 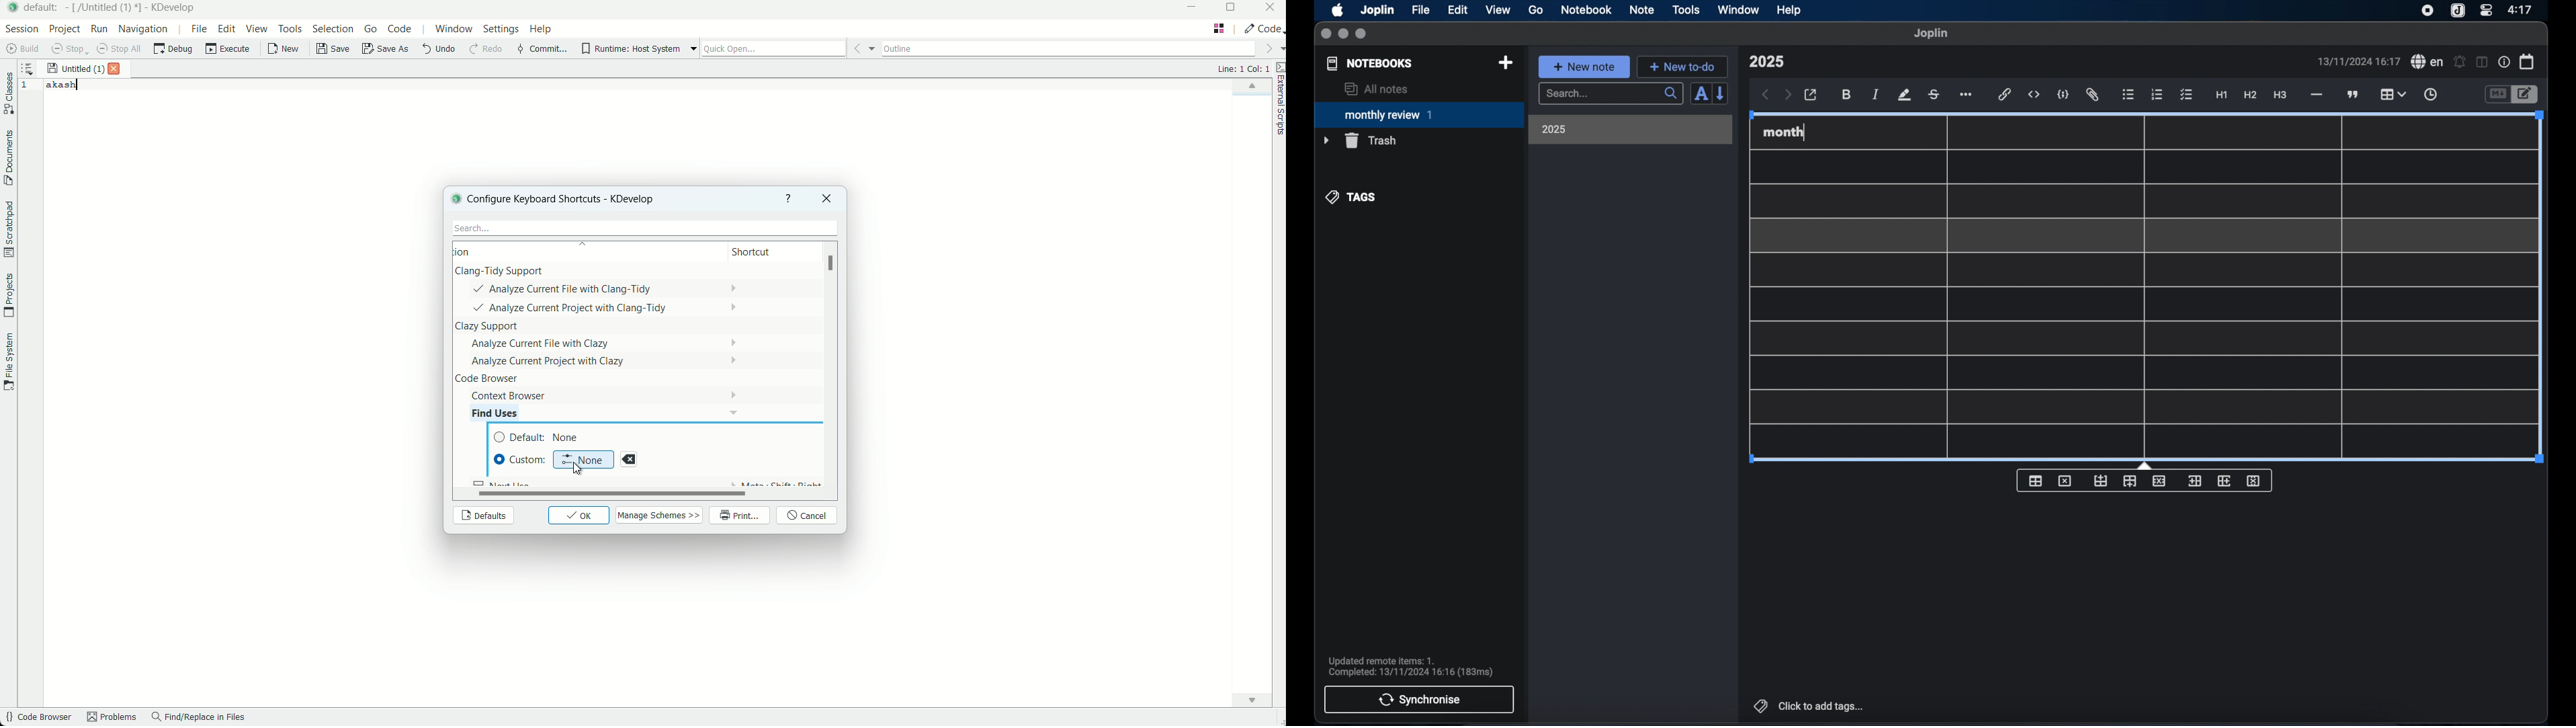 I want to click on apple icon, so click(x=1336, y=10).